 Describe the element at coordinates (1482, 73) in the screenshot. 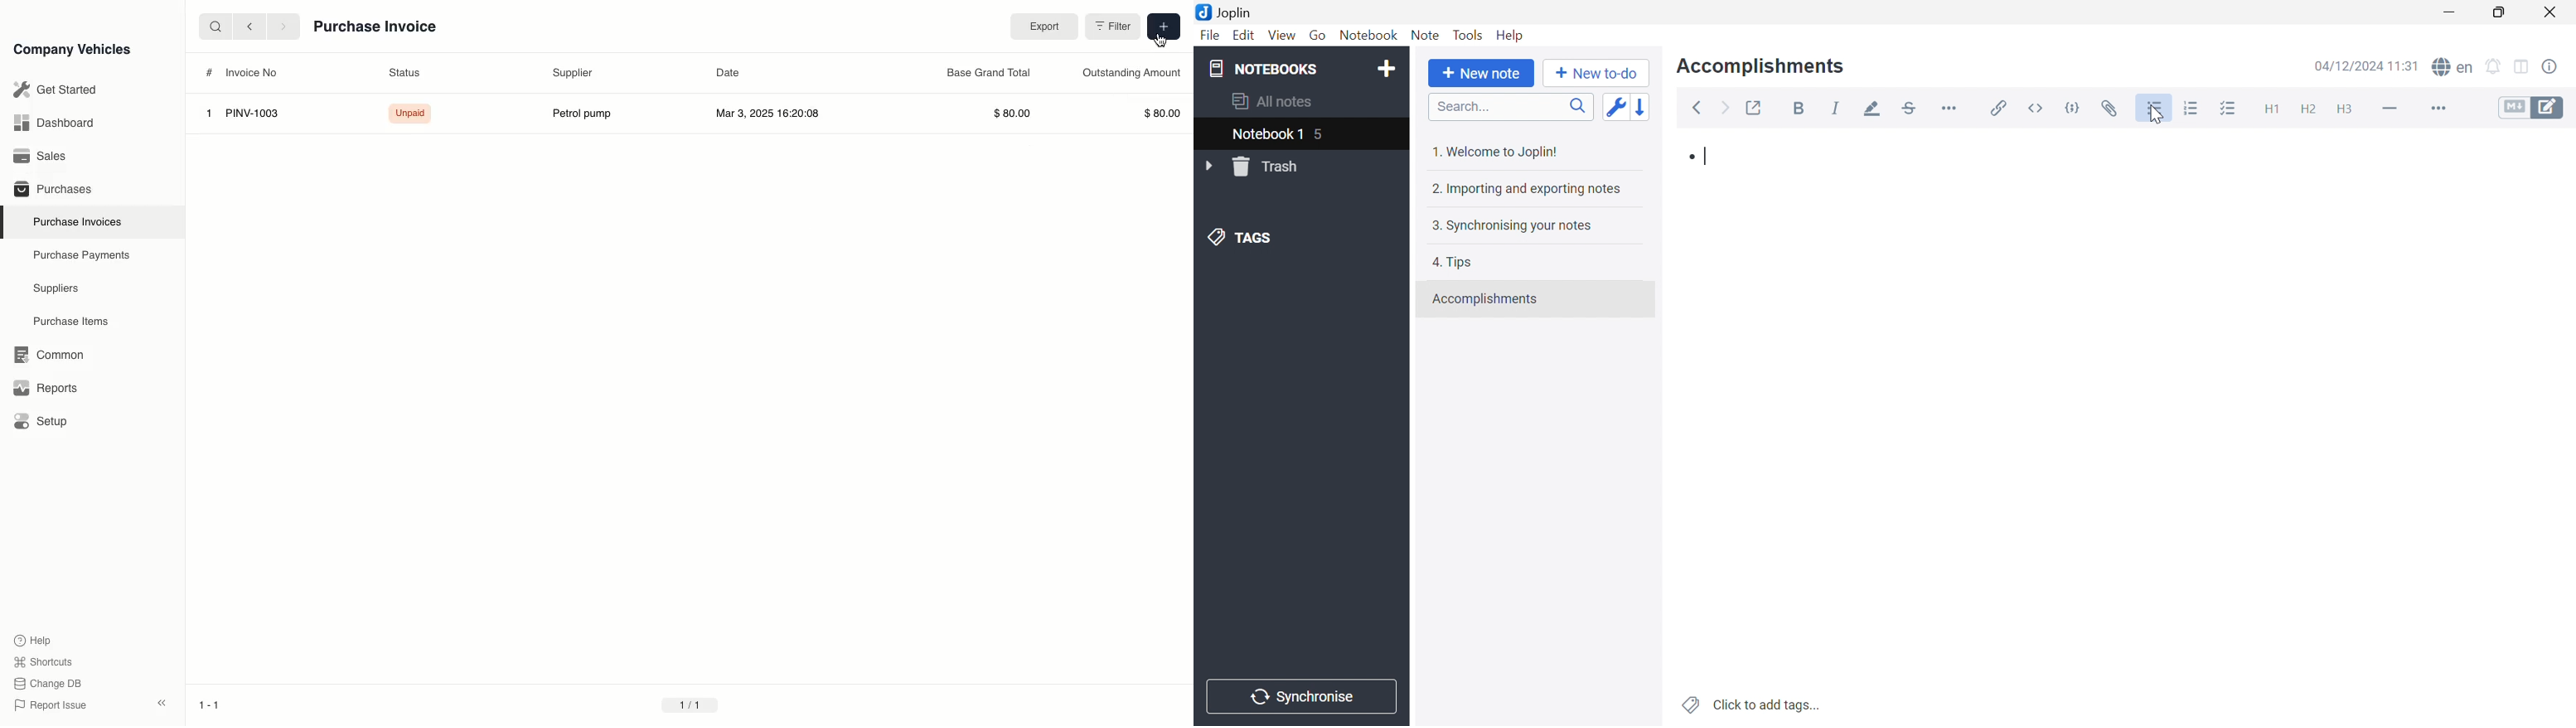

I see `New note` at that location.